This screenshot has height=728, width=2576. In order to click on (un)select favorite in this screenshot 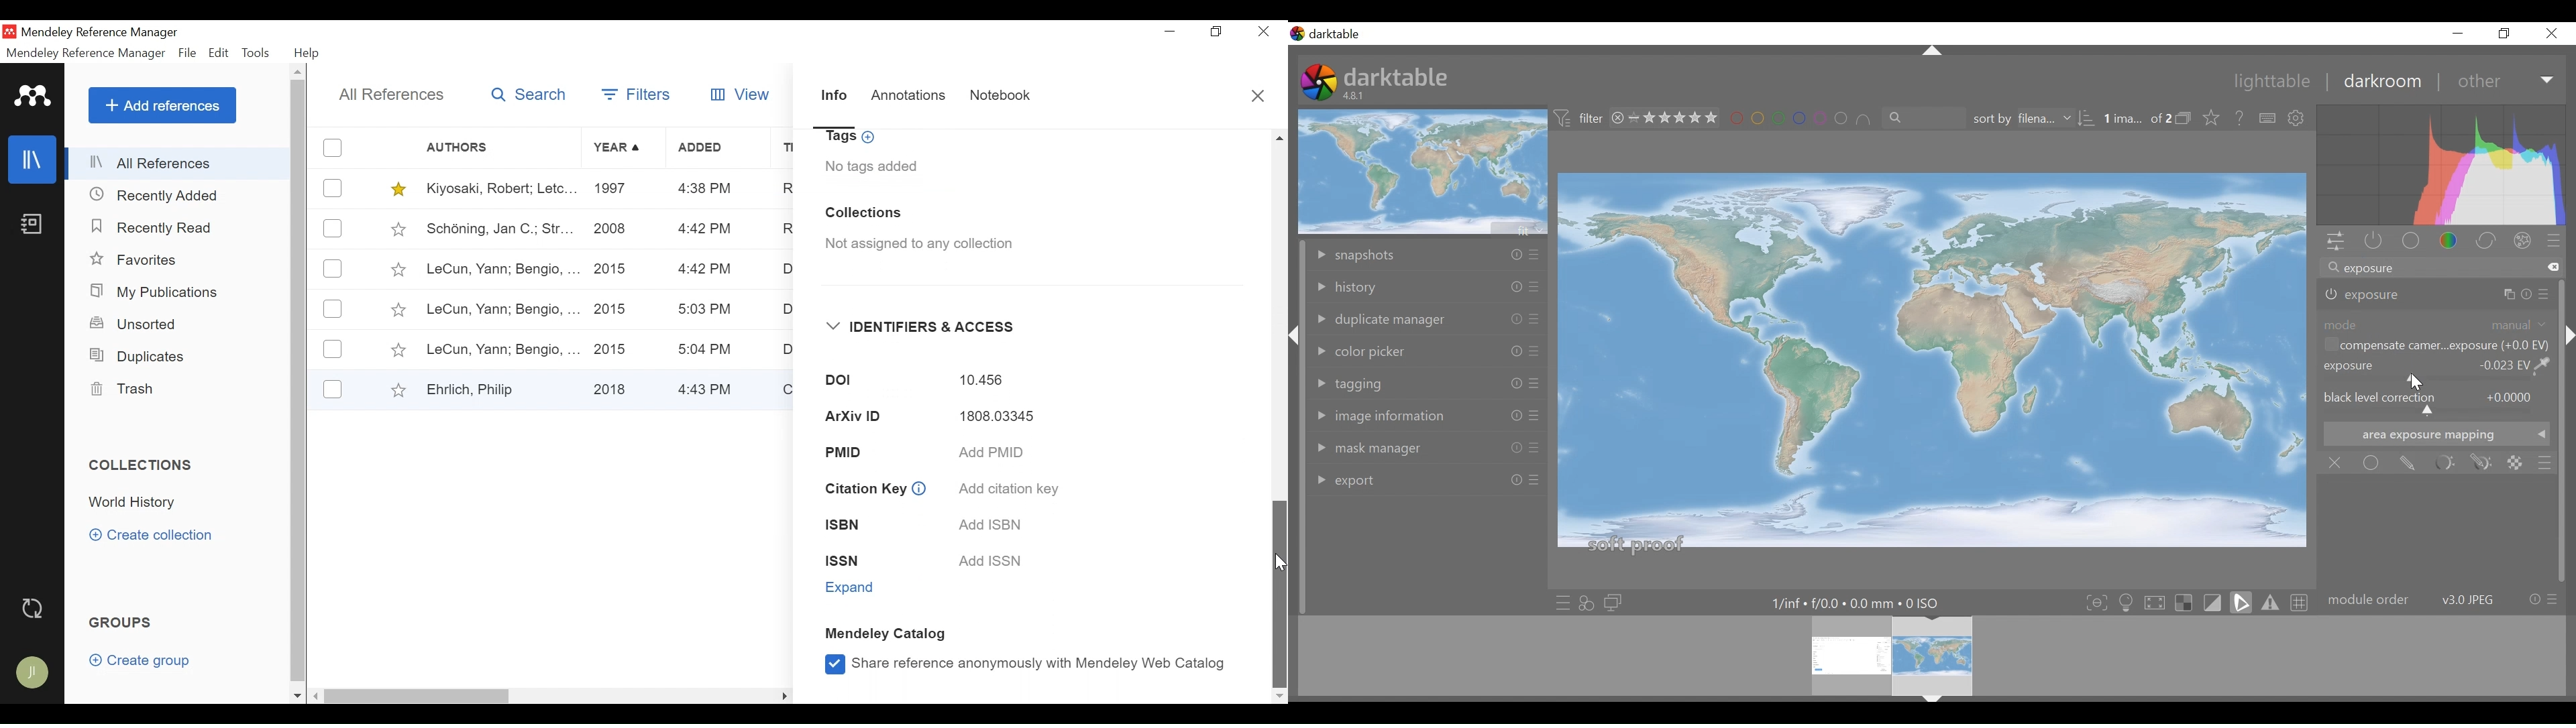, I will do `click(397, 269)`.